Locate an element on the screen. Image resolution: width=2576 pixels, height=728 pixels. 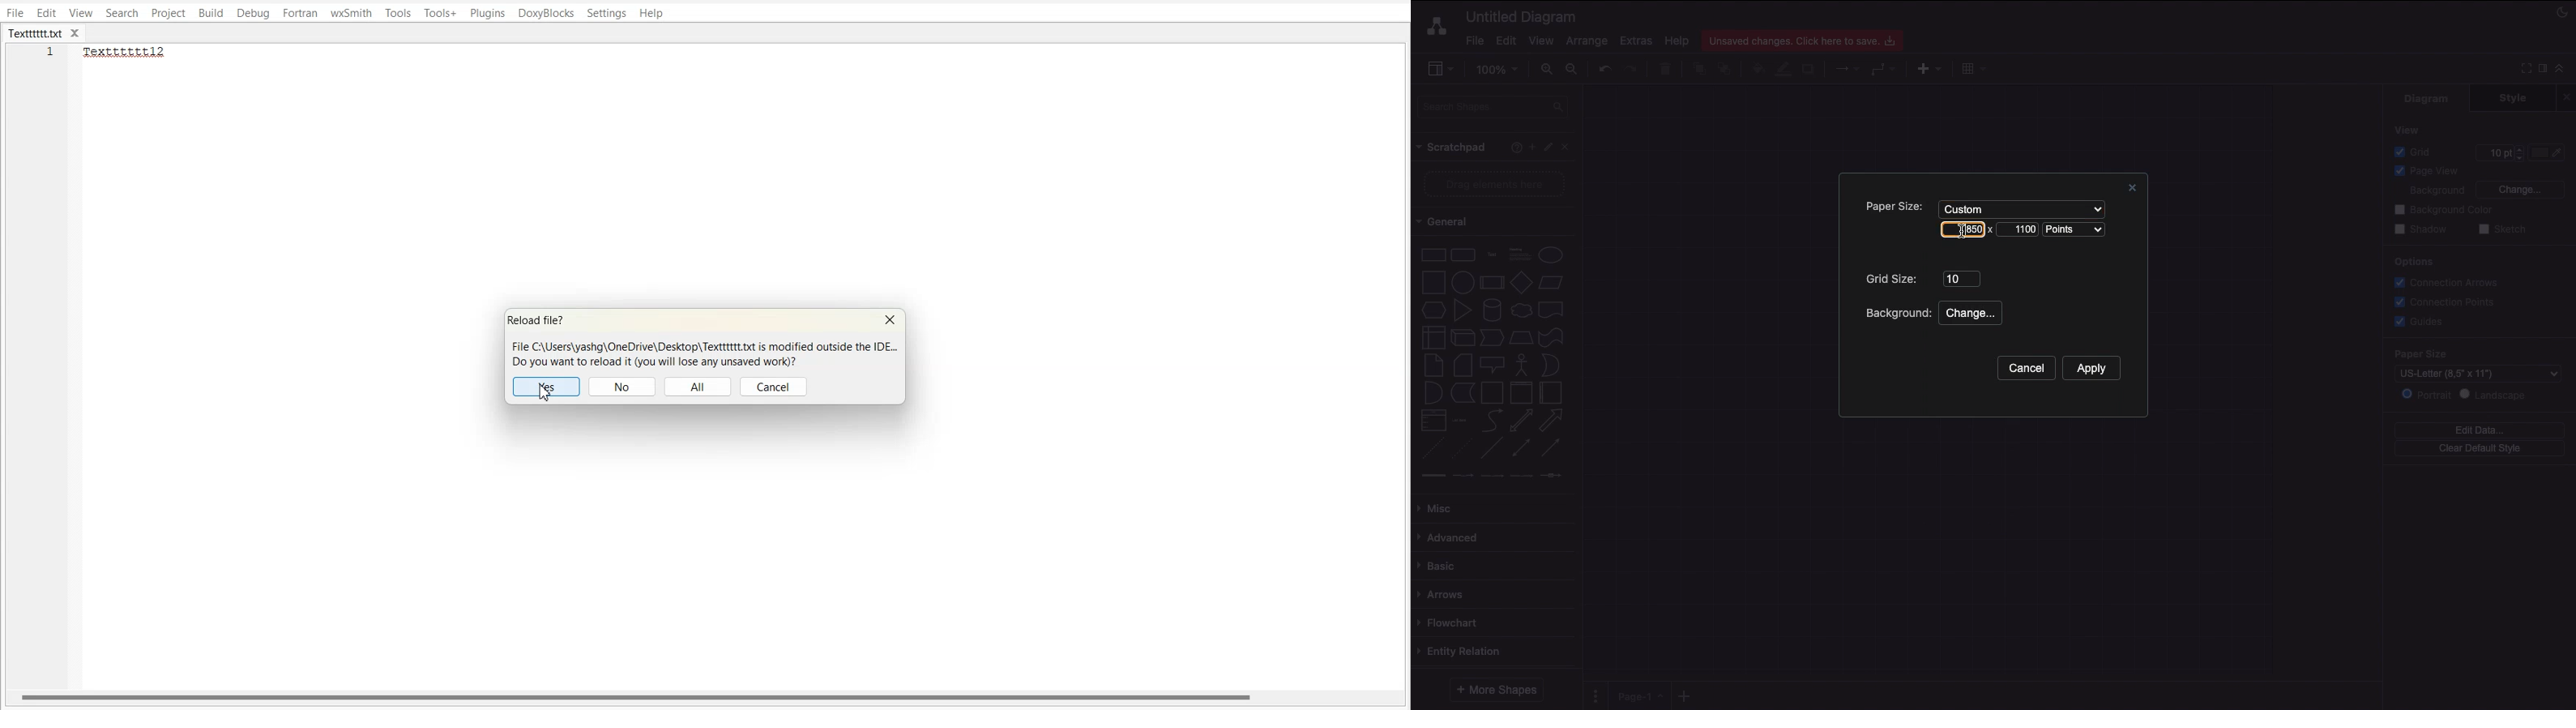
Text is located at coordinates (1492, 255).